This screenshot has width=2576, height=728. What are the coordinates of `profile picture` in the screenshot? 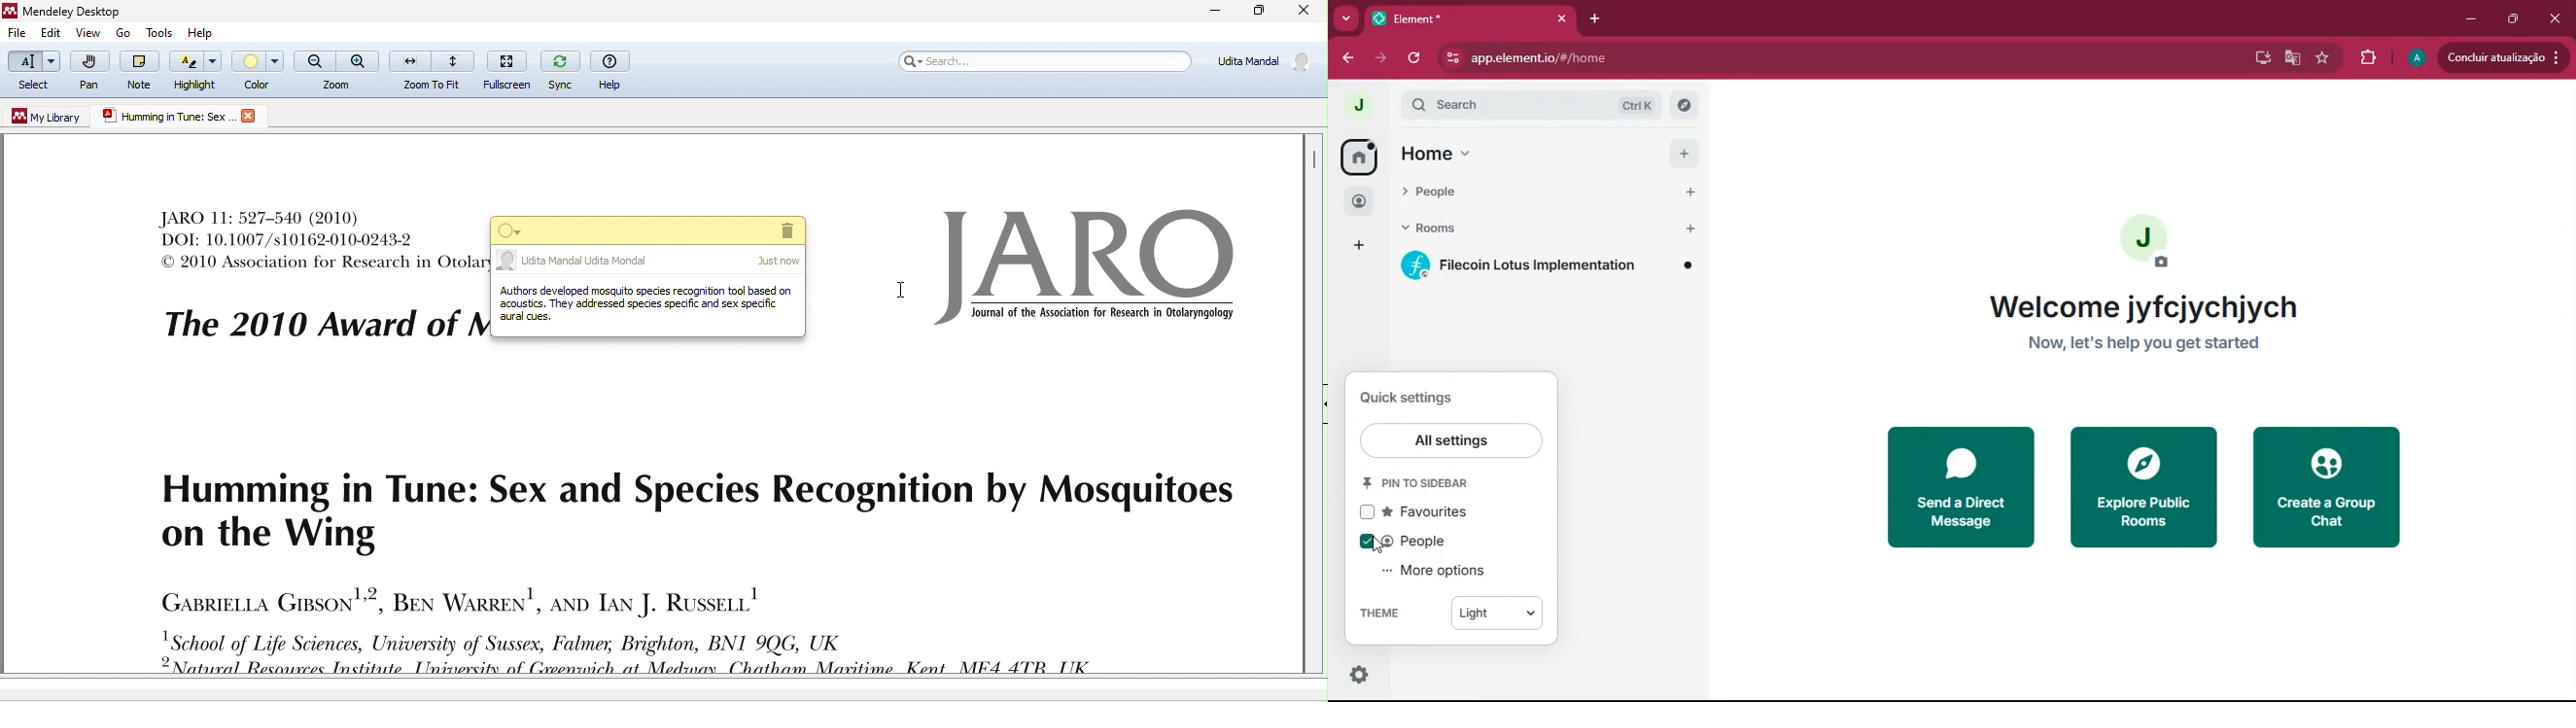 It's located at (1356, 104).